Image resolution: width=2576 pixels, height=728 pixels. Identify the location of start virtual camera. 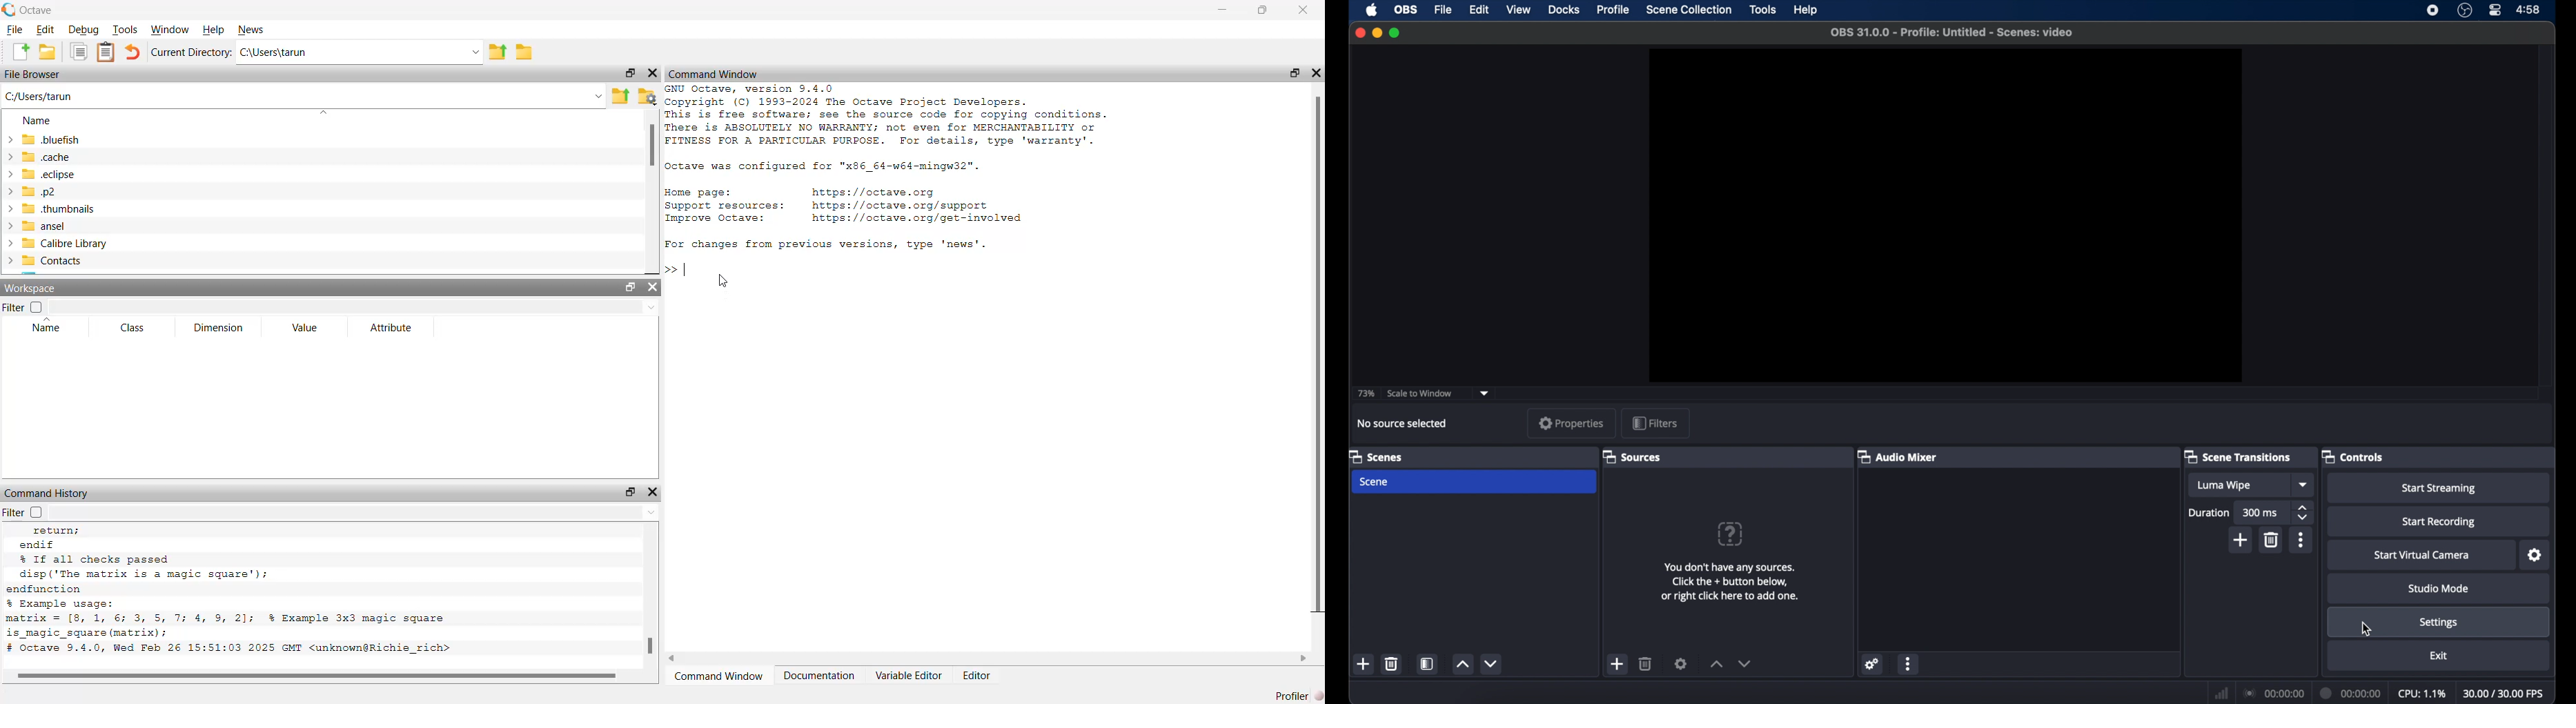
(2423, 555).